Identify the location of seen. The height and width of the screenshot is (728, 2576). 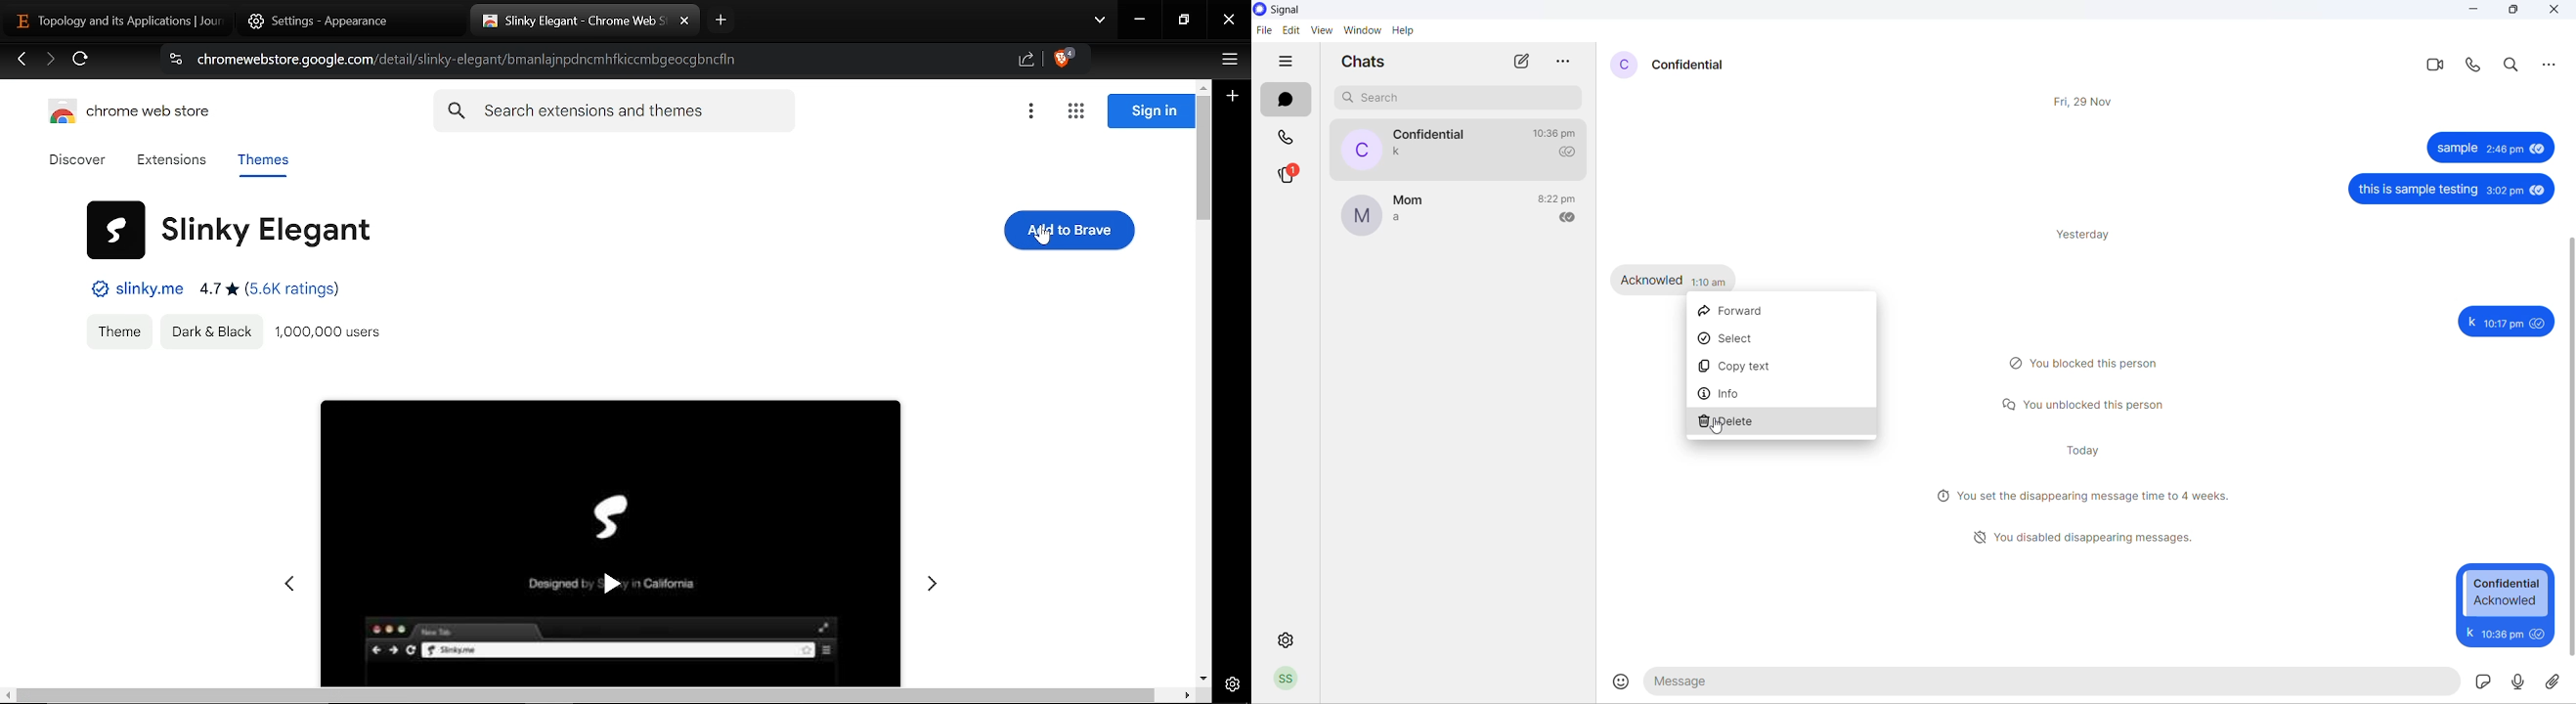
(2536, 147).